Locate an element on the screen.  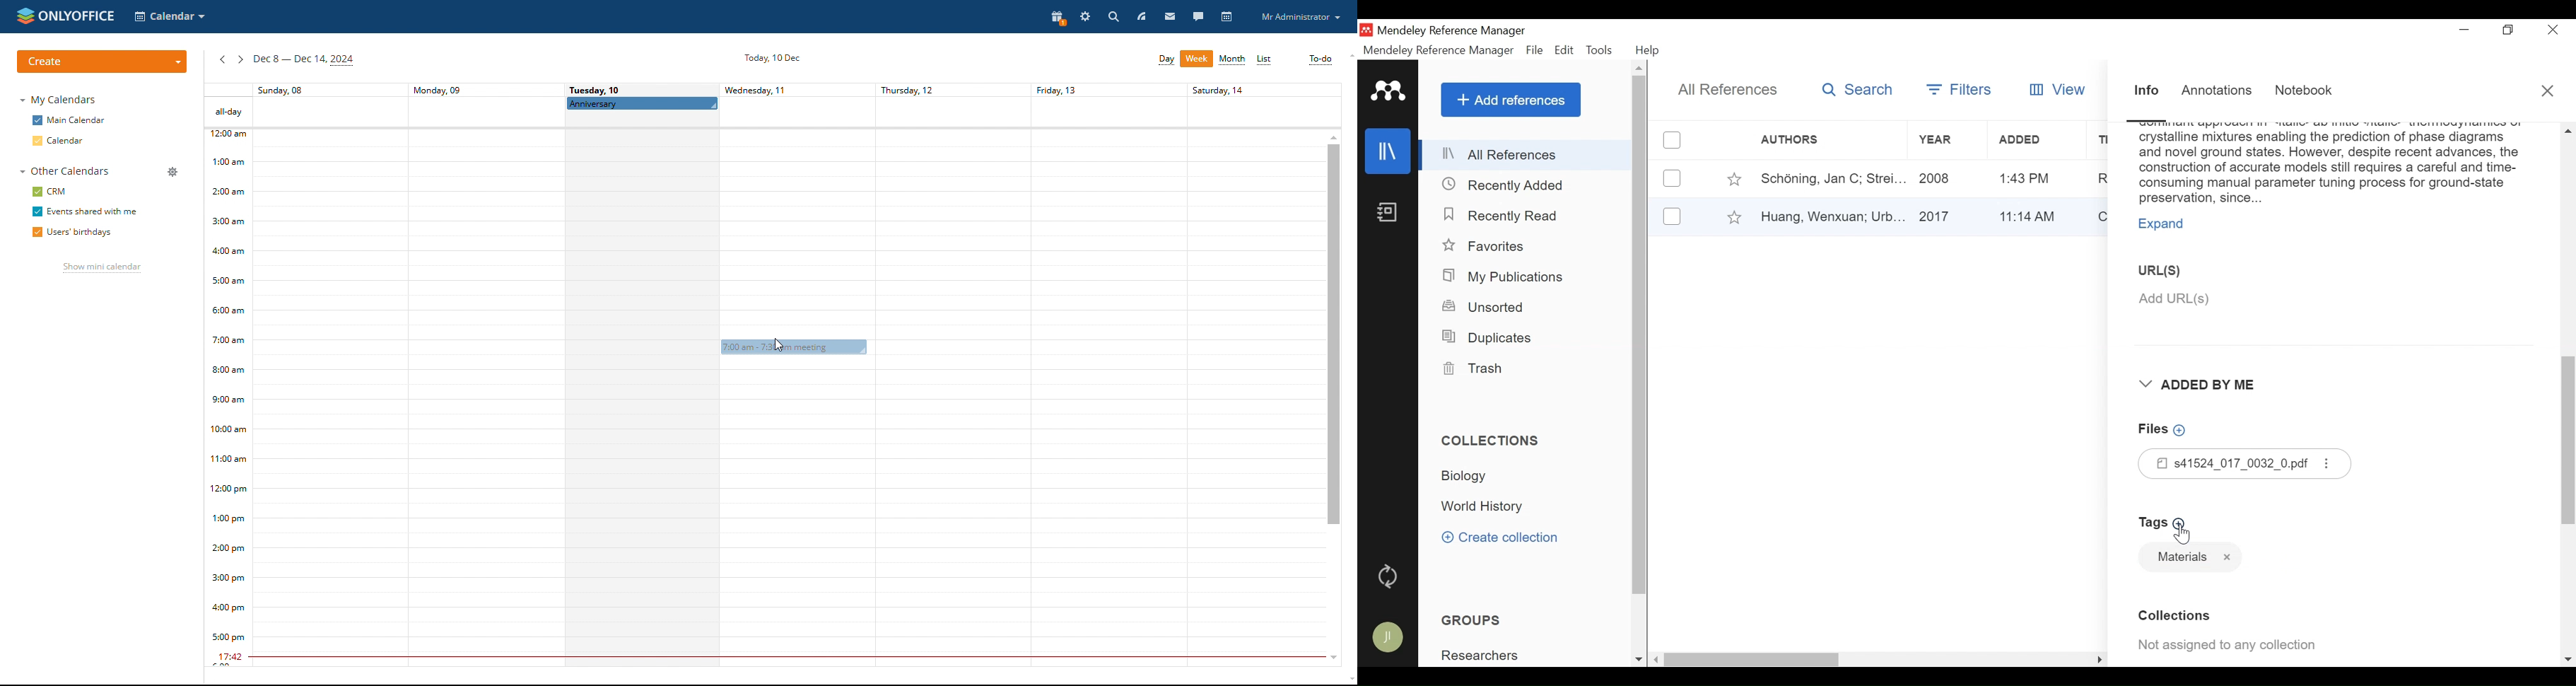
Recently Added is located at coordinates (1505, 186).